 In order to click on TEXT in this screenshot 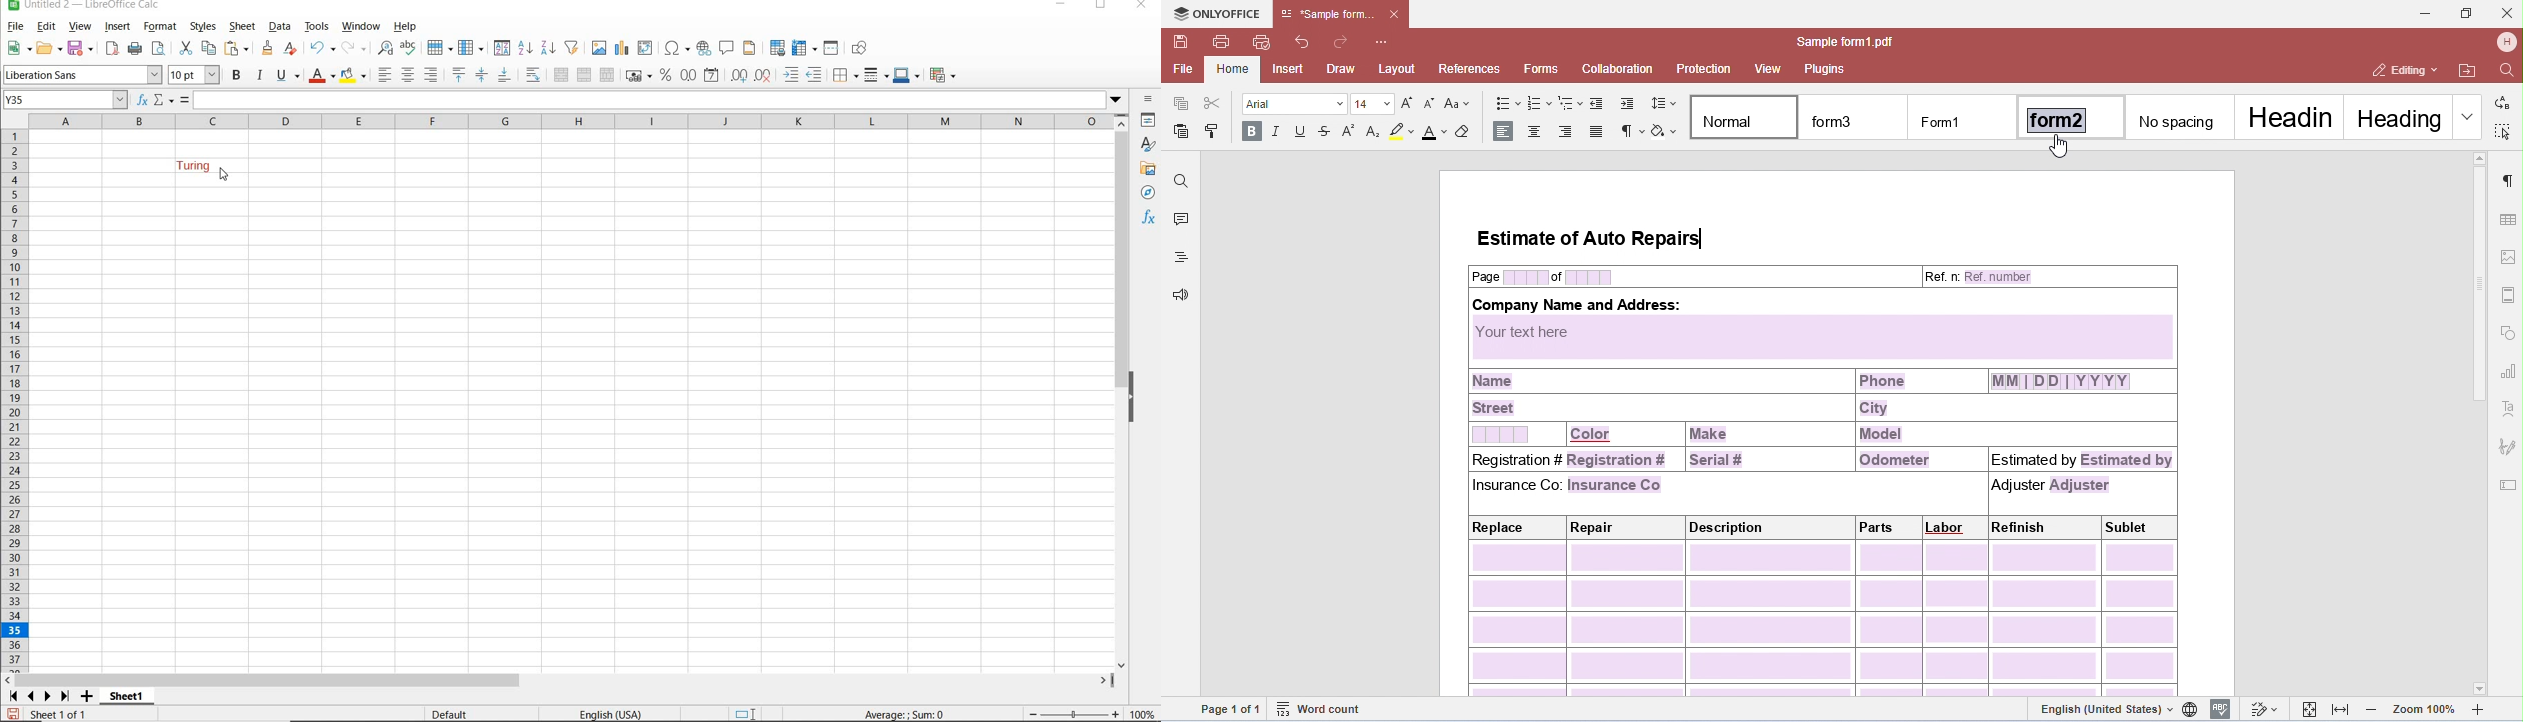, I will do `click(198, 165)`.